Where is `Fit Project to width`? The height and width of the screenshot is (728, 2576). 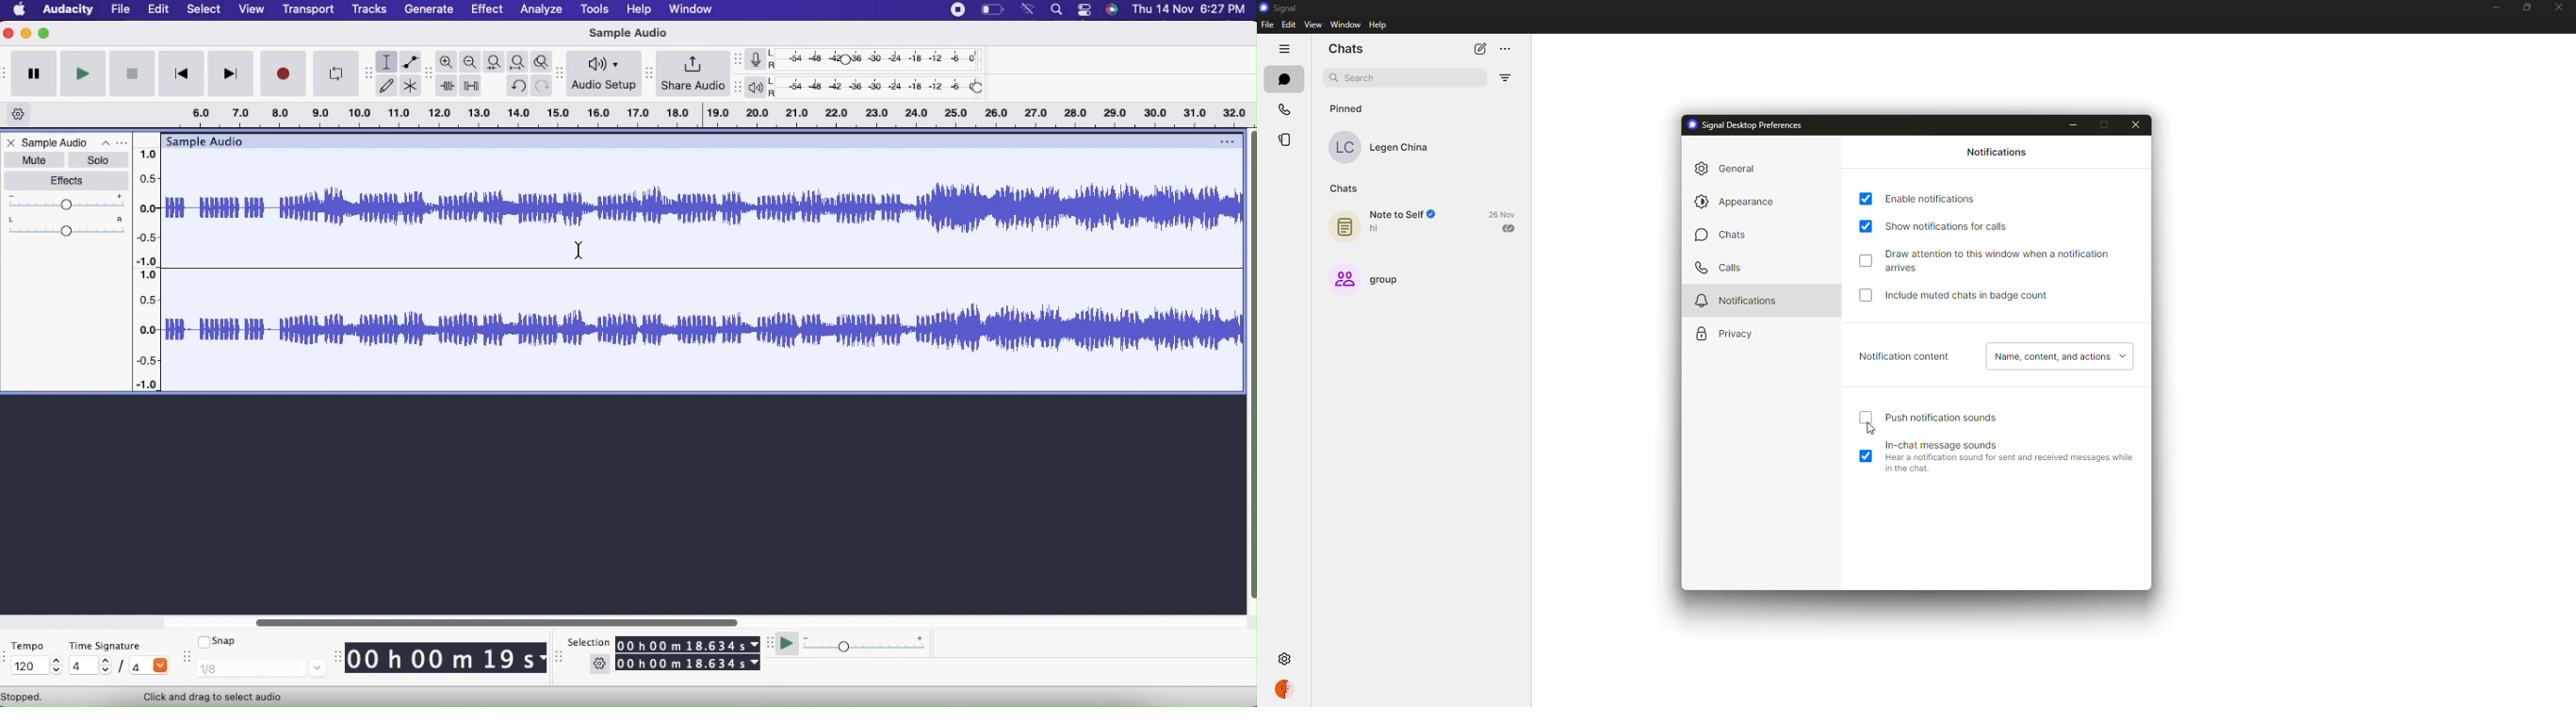 Fit Project to width is located at coordinates (519, 62).